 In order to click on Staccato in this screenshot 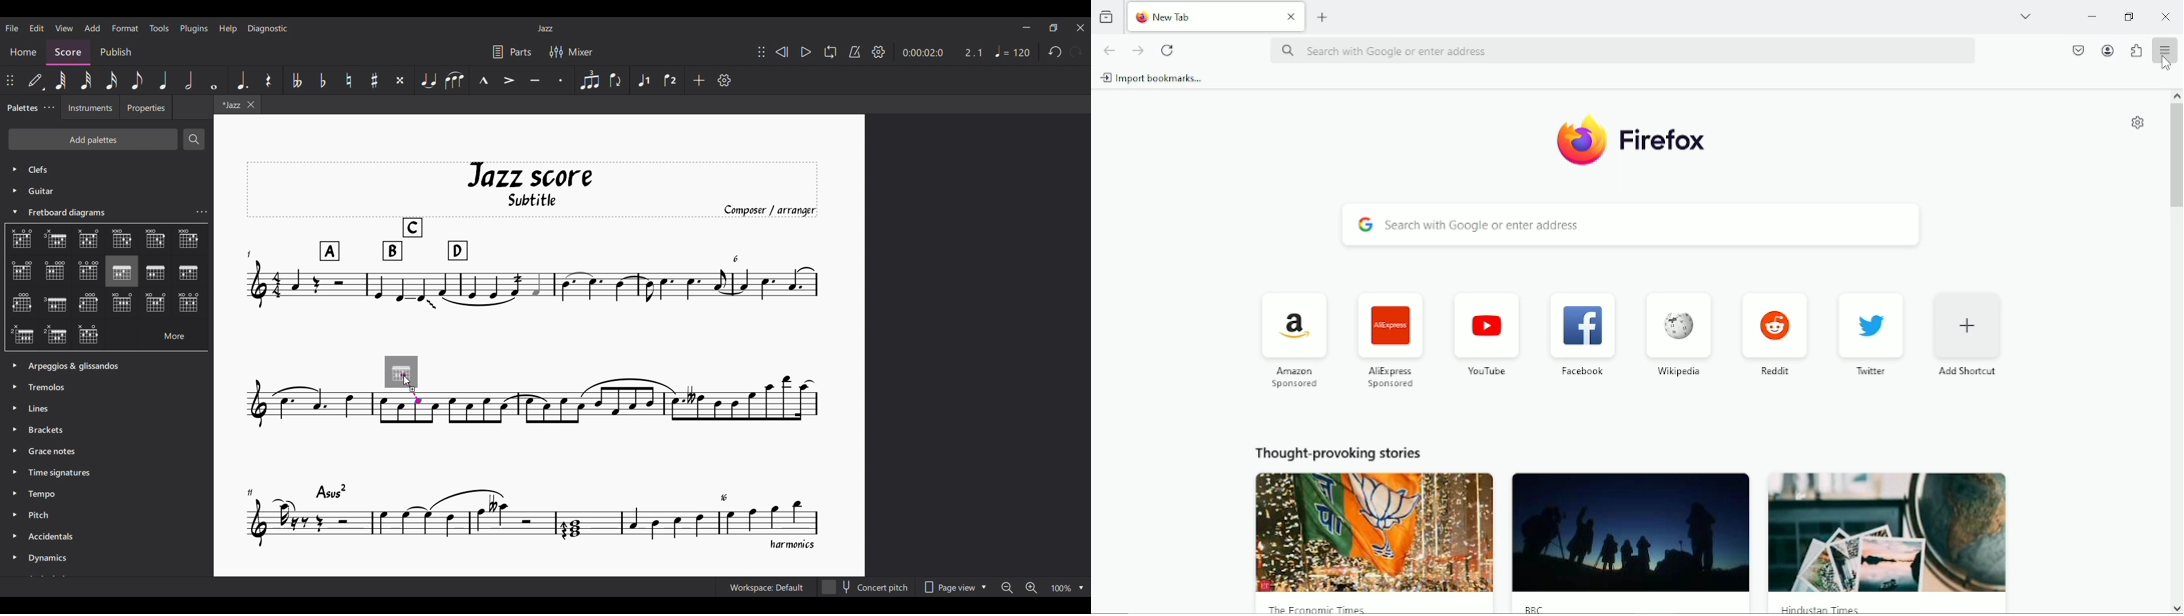, I will do `click(562, 80)`.